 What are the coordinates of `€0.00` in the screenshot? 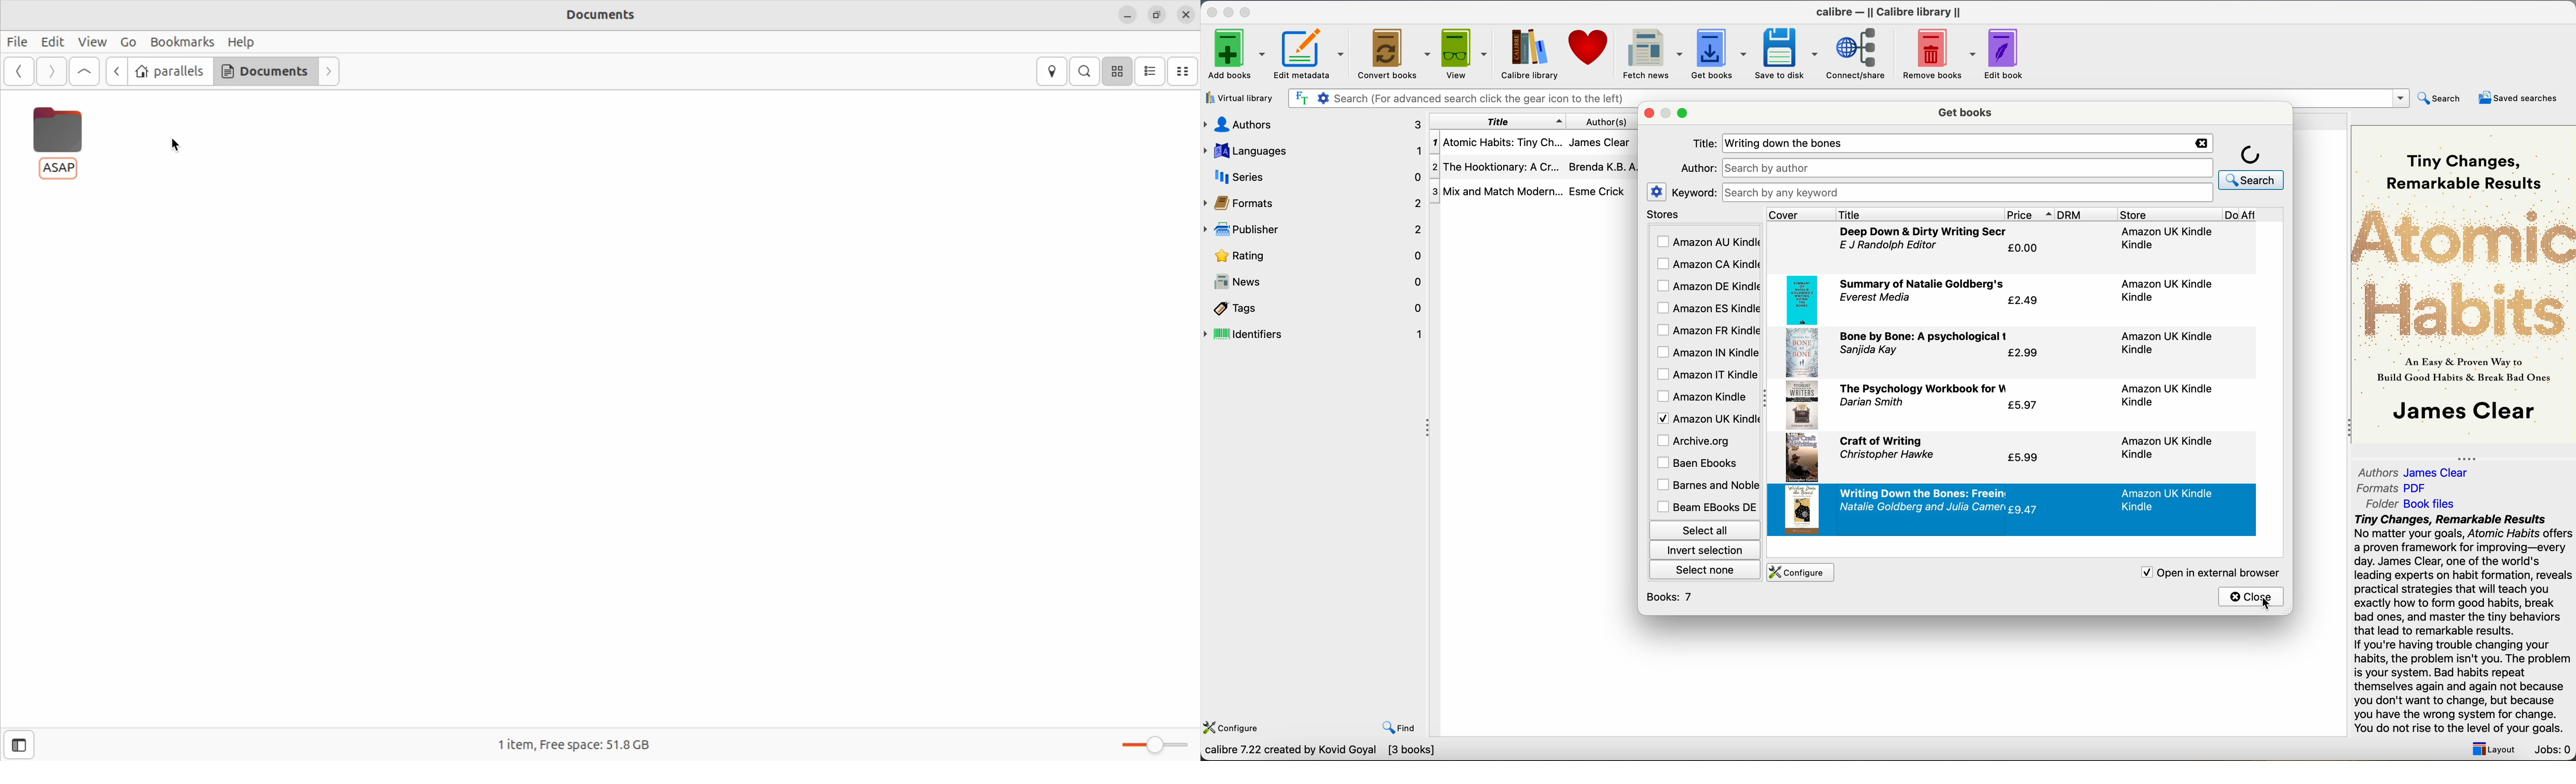 It's located at (2025, 248).